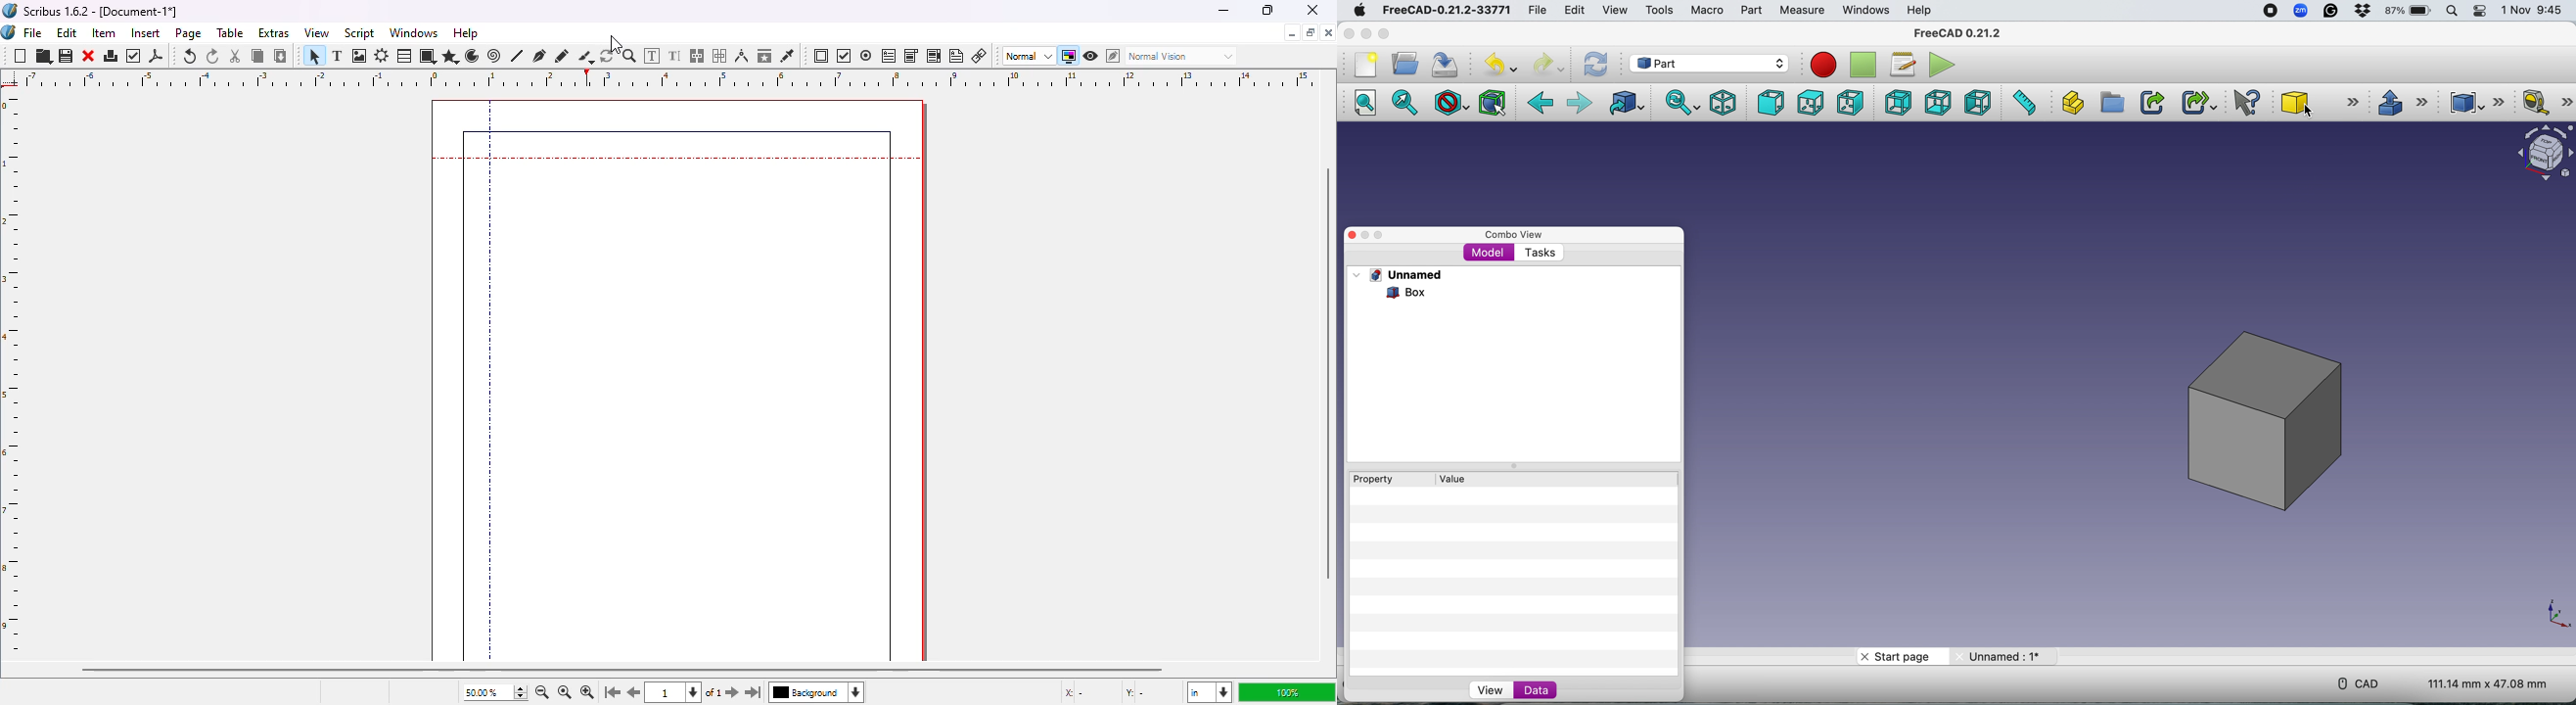 The width and height of the screenshot is (2576, 728). What do you see at coordinates (1659, 9) in the screenshot?
I see `Tools` at bounding box center [1659, 9].